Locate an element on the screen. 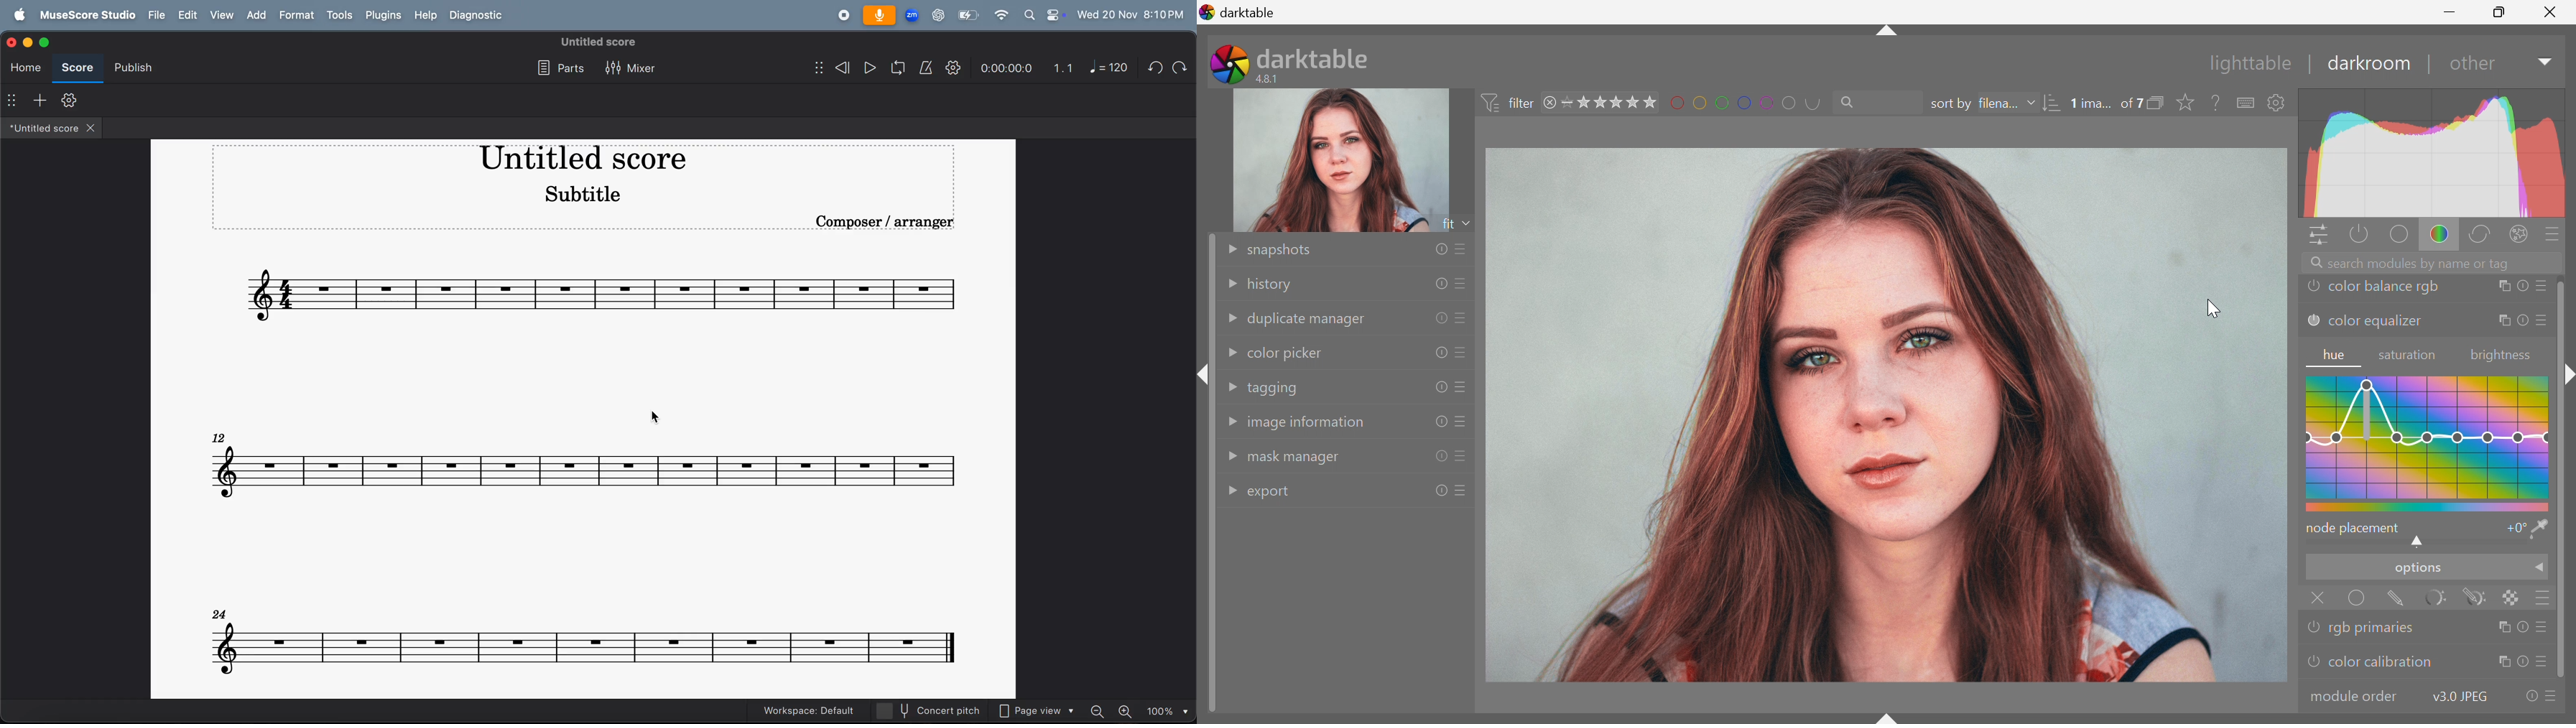 The width and height of the screenshot is (2576, 728). Search is located at coordinates (1853, 103).